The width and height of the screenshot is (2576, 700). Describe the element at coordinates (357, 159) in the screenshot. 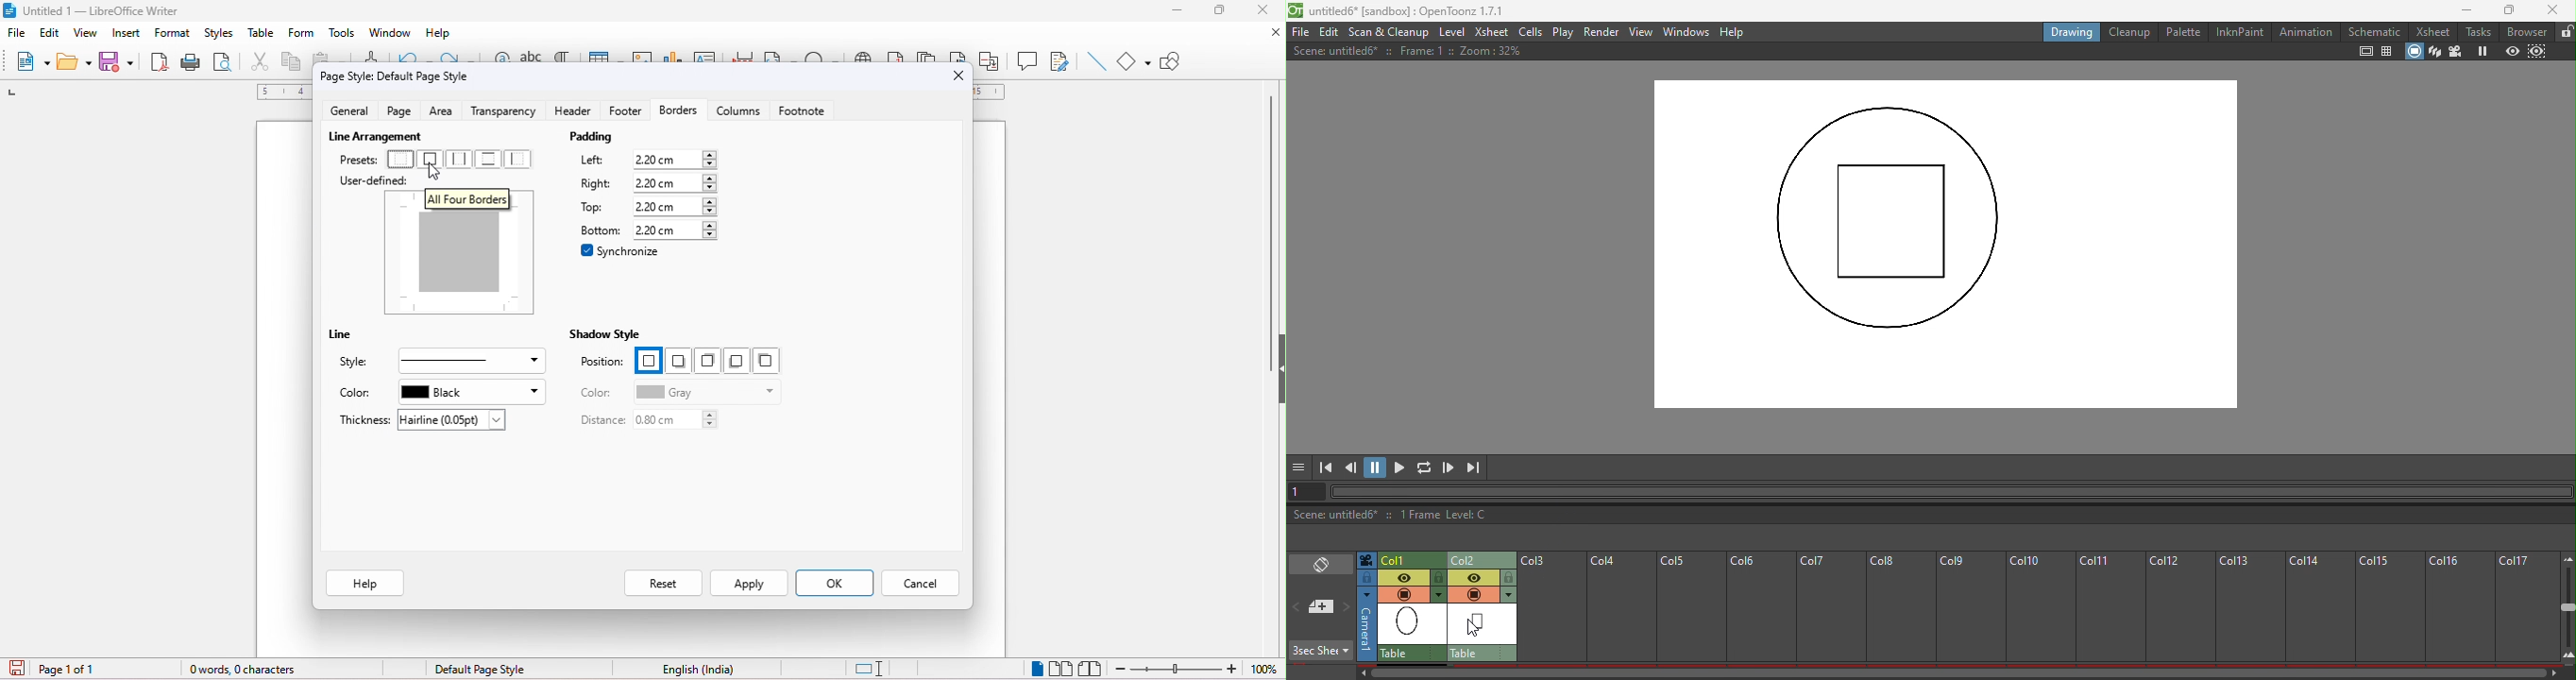

I see `presets` at that location.